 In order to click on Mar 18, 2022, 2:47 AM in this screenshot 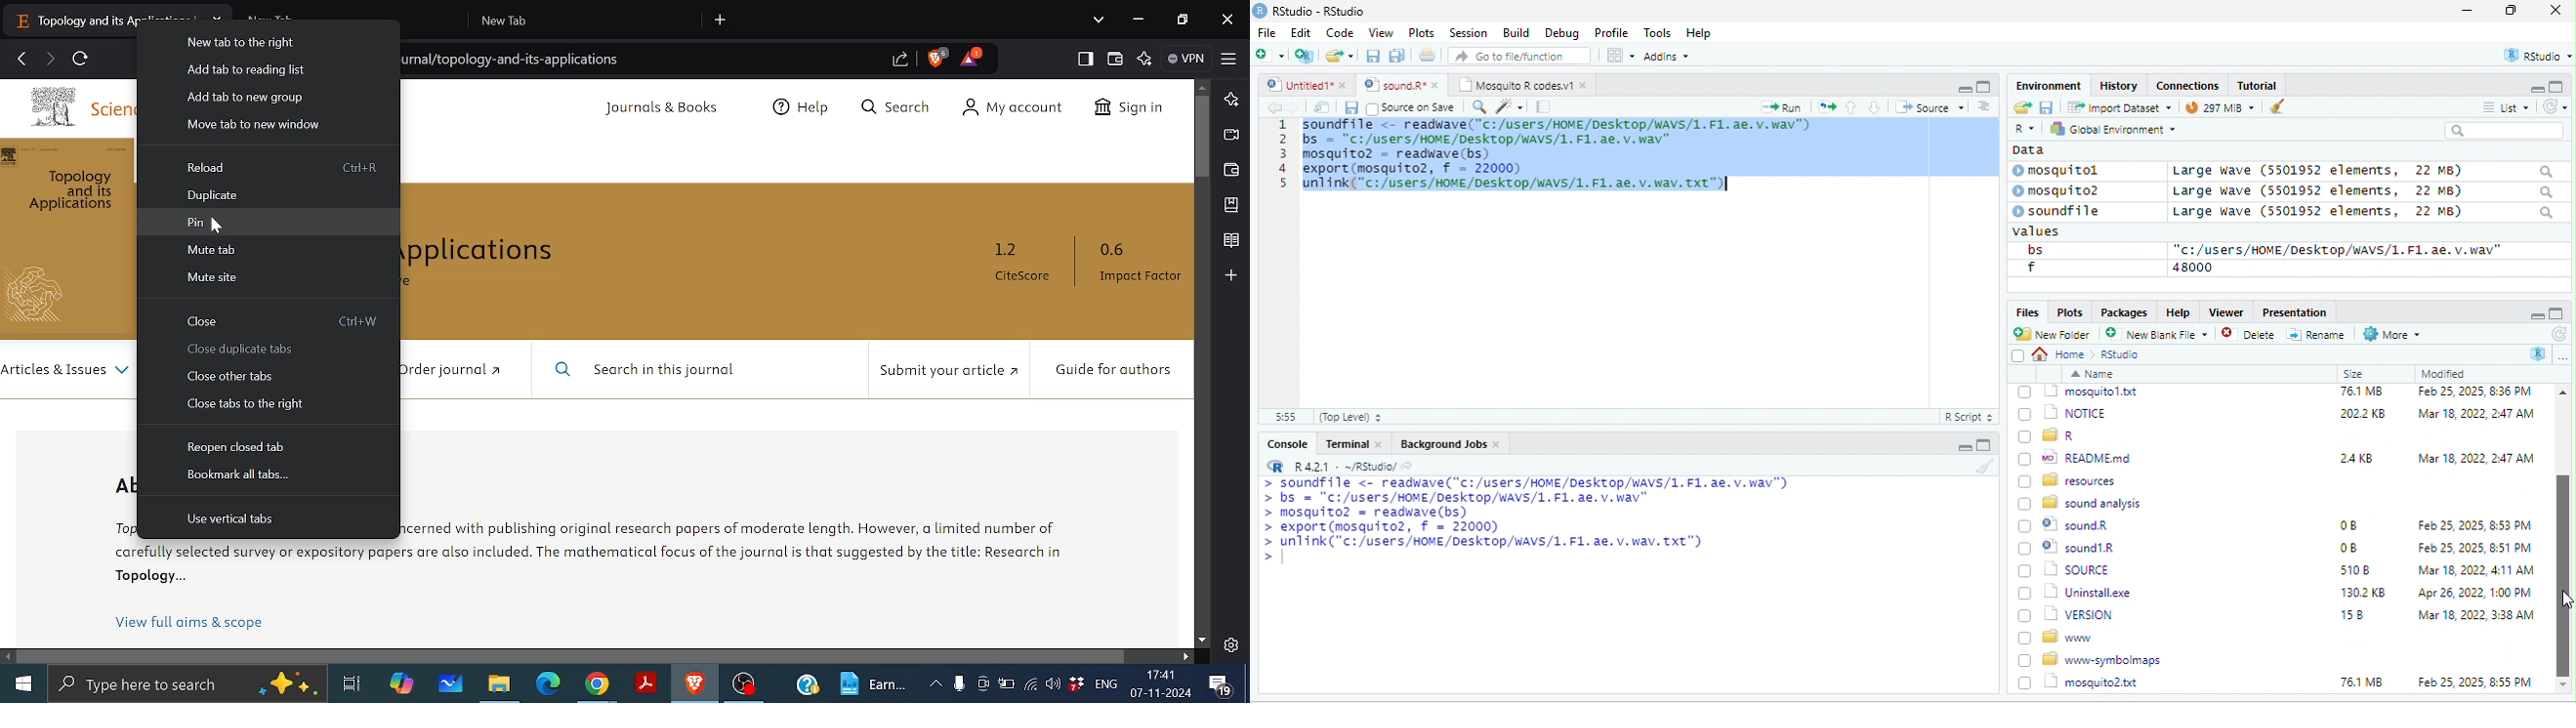, I will do `click(2471, 486)`.